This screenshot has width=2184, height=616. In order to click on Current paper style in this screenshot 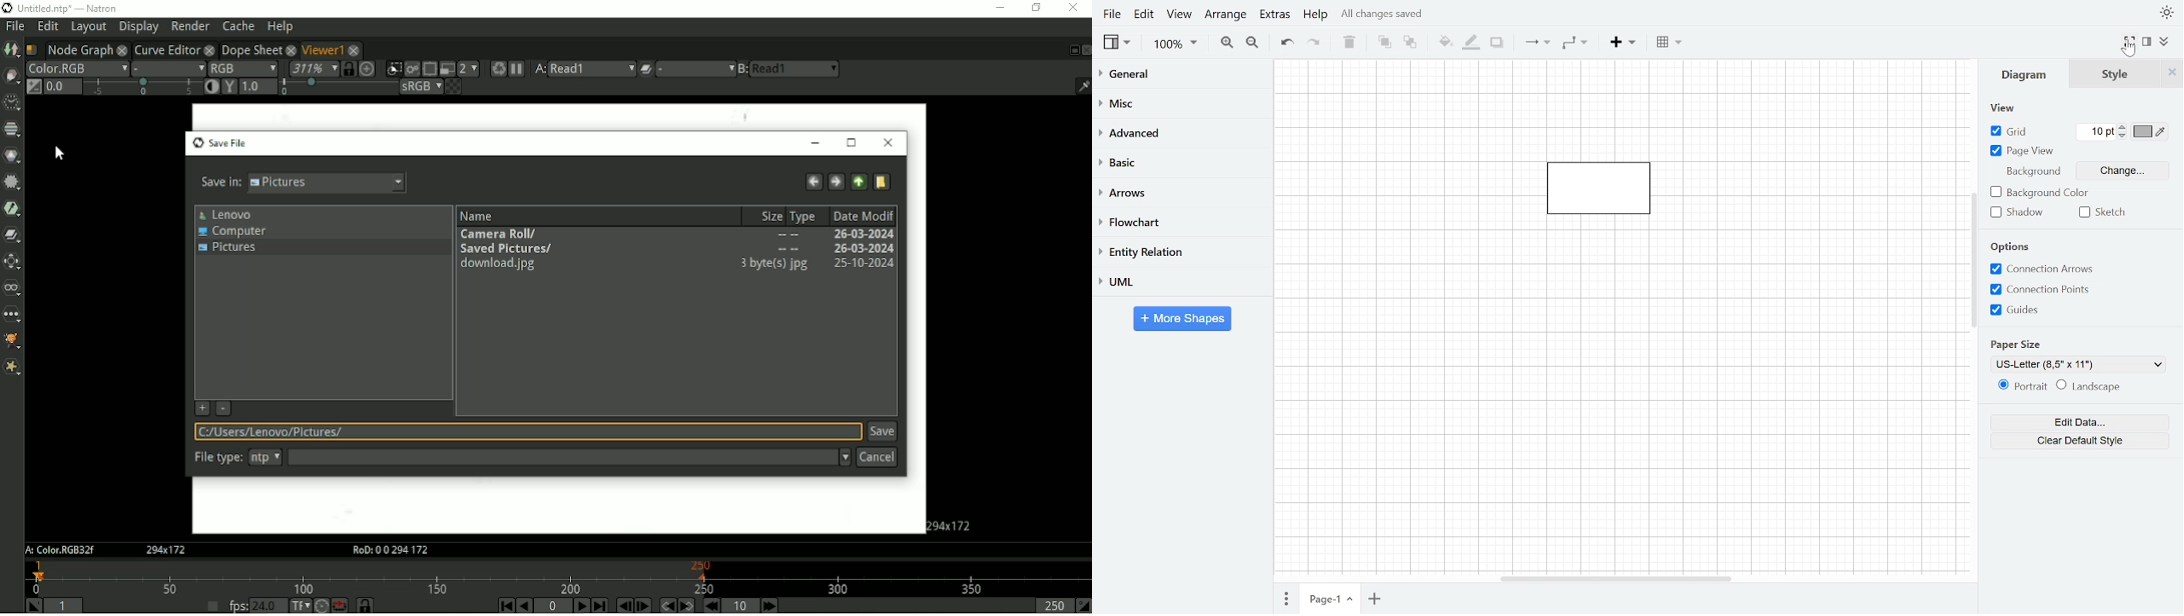, I will do `click(2074, 365)`.